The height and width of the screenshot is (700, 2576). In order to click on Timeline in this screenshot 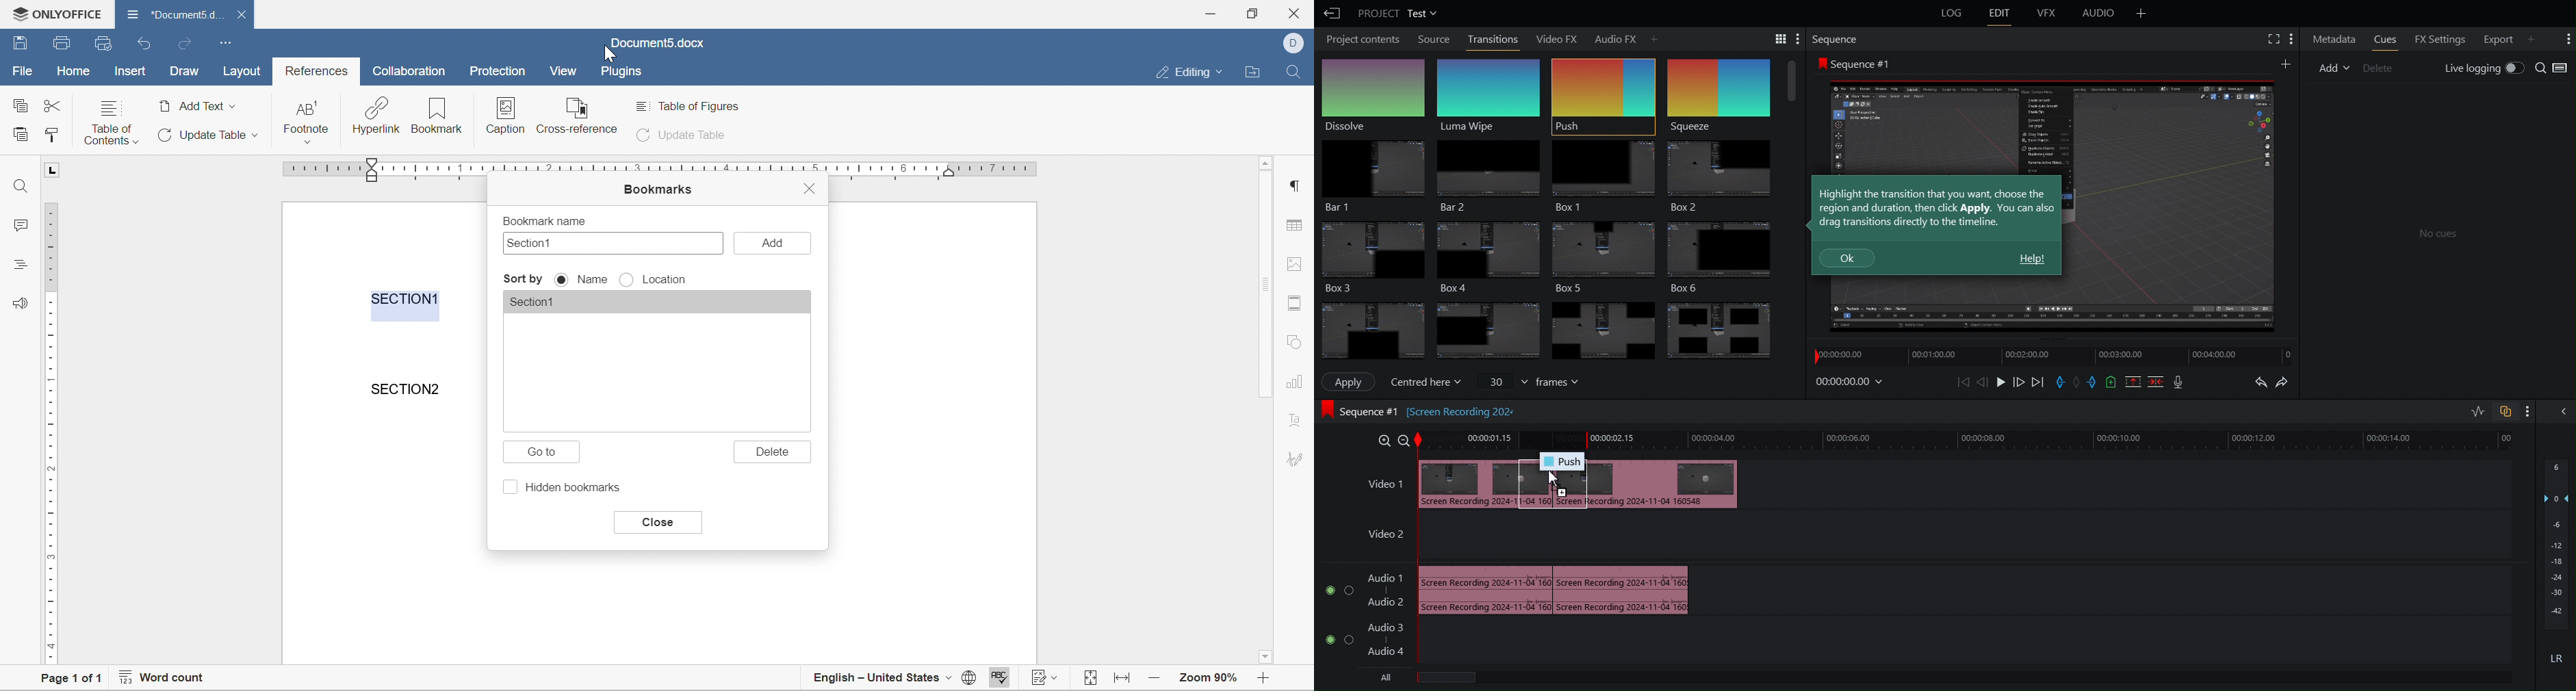, I will do `click(1972, 440)`.